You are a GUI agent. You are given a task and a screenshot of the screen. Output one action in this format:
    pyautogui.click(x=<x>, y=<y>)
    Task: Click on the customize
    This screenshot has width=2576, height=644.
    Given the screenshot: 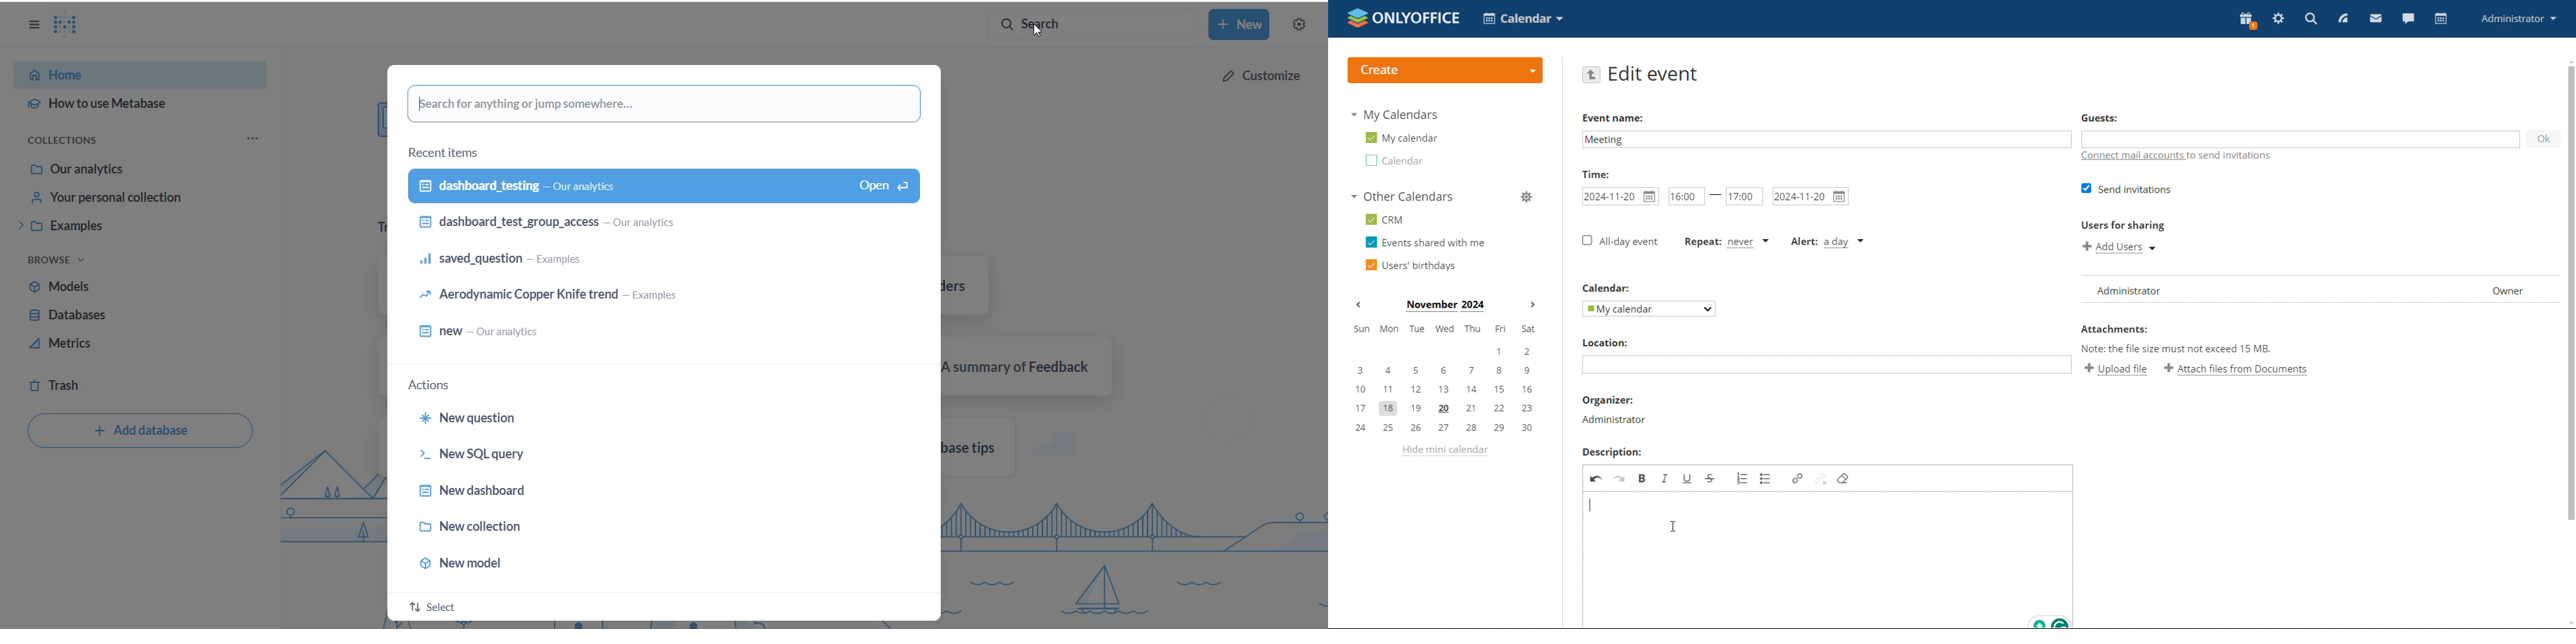 What is the action you would take?
    pyautogui.click(x=1259, y=74)
    